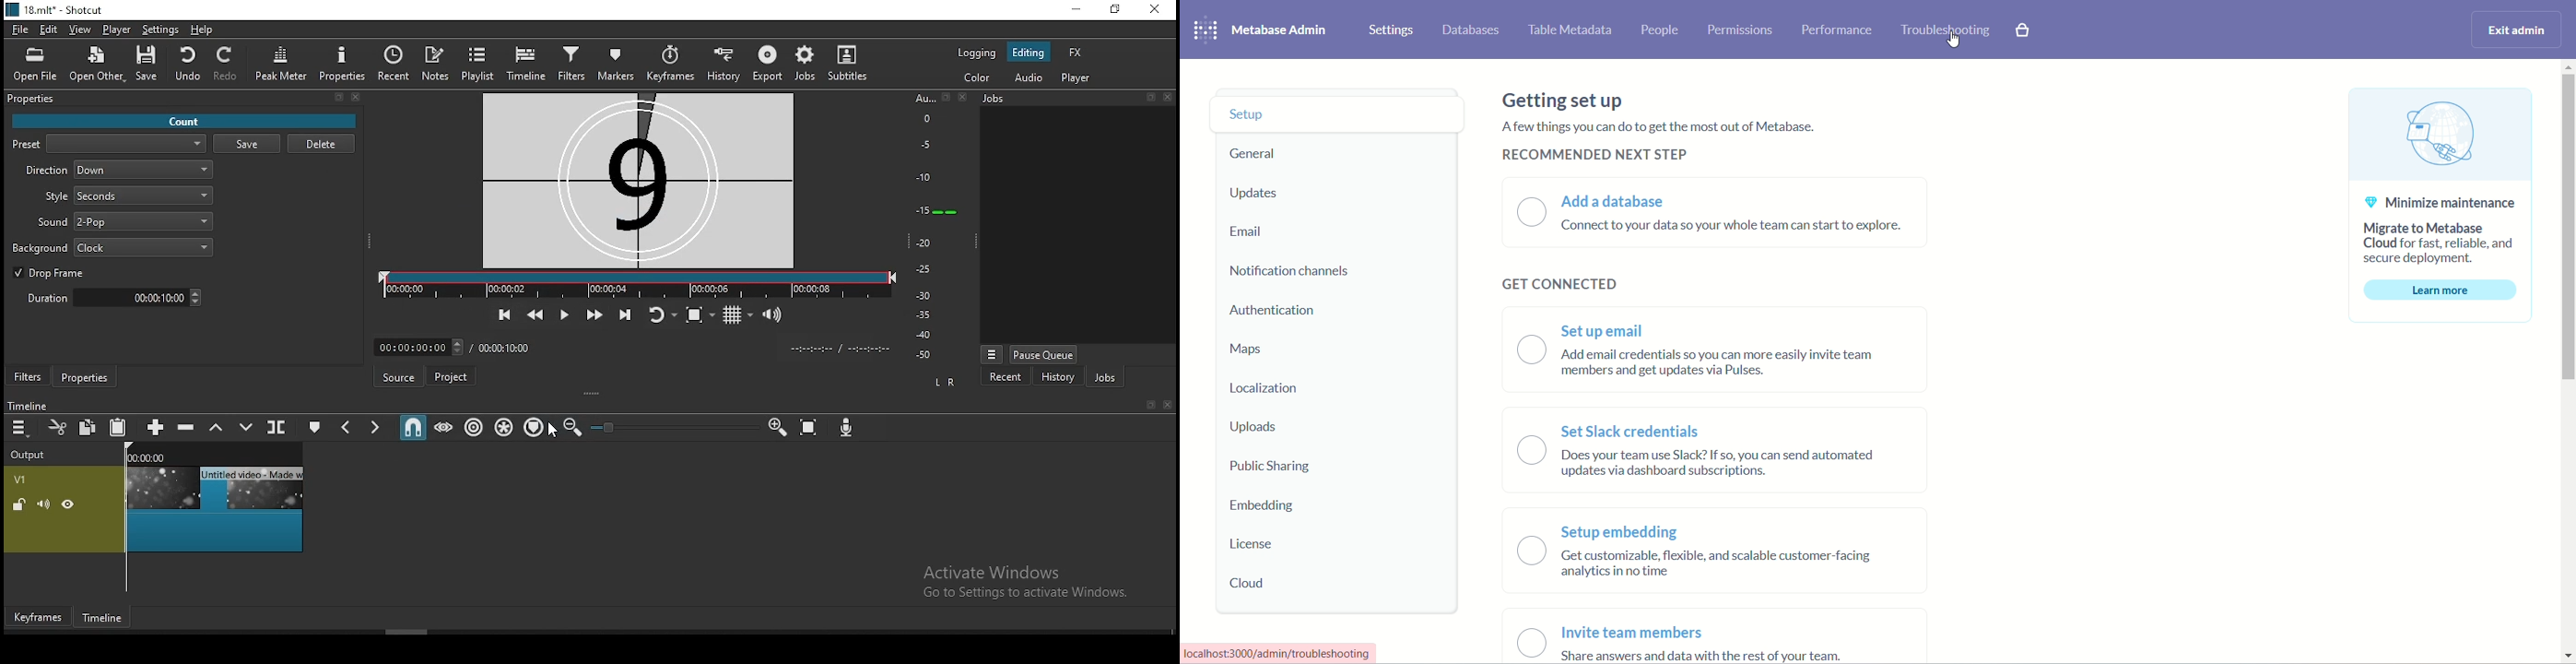  I want to click on video preview, so click(637, 180).